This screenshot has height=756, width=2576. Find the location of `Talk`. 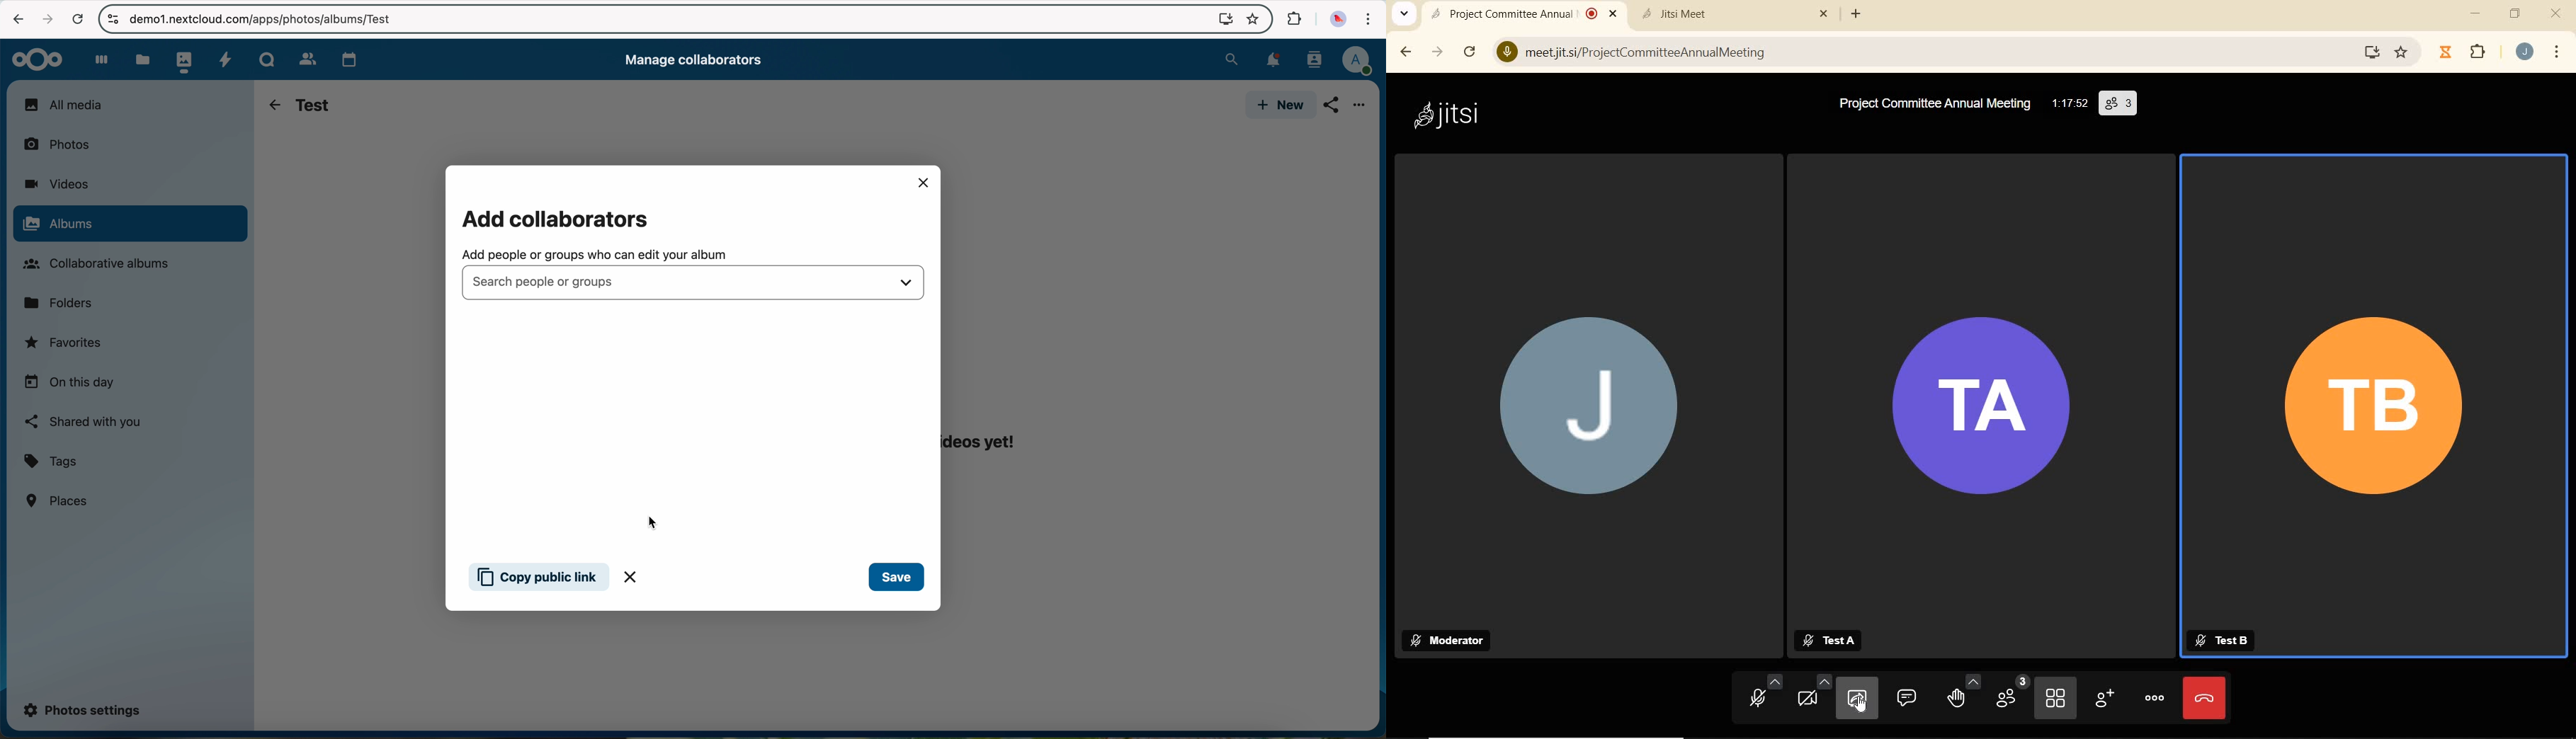

Talk is located at coordinates (266, 58).